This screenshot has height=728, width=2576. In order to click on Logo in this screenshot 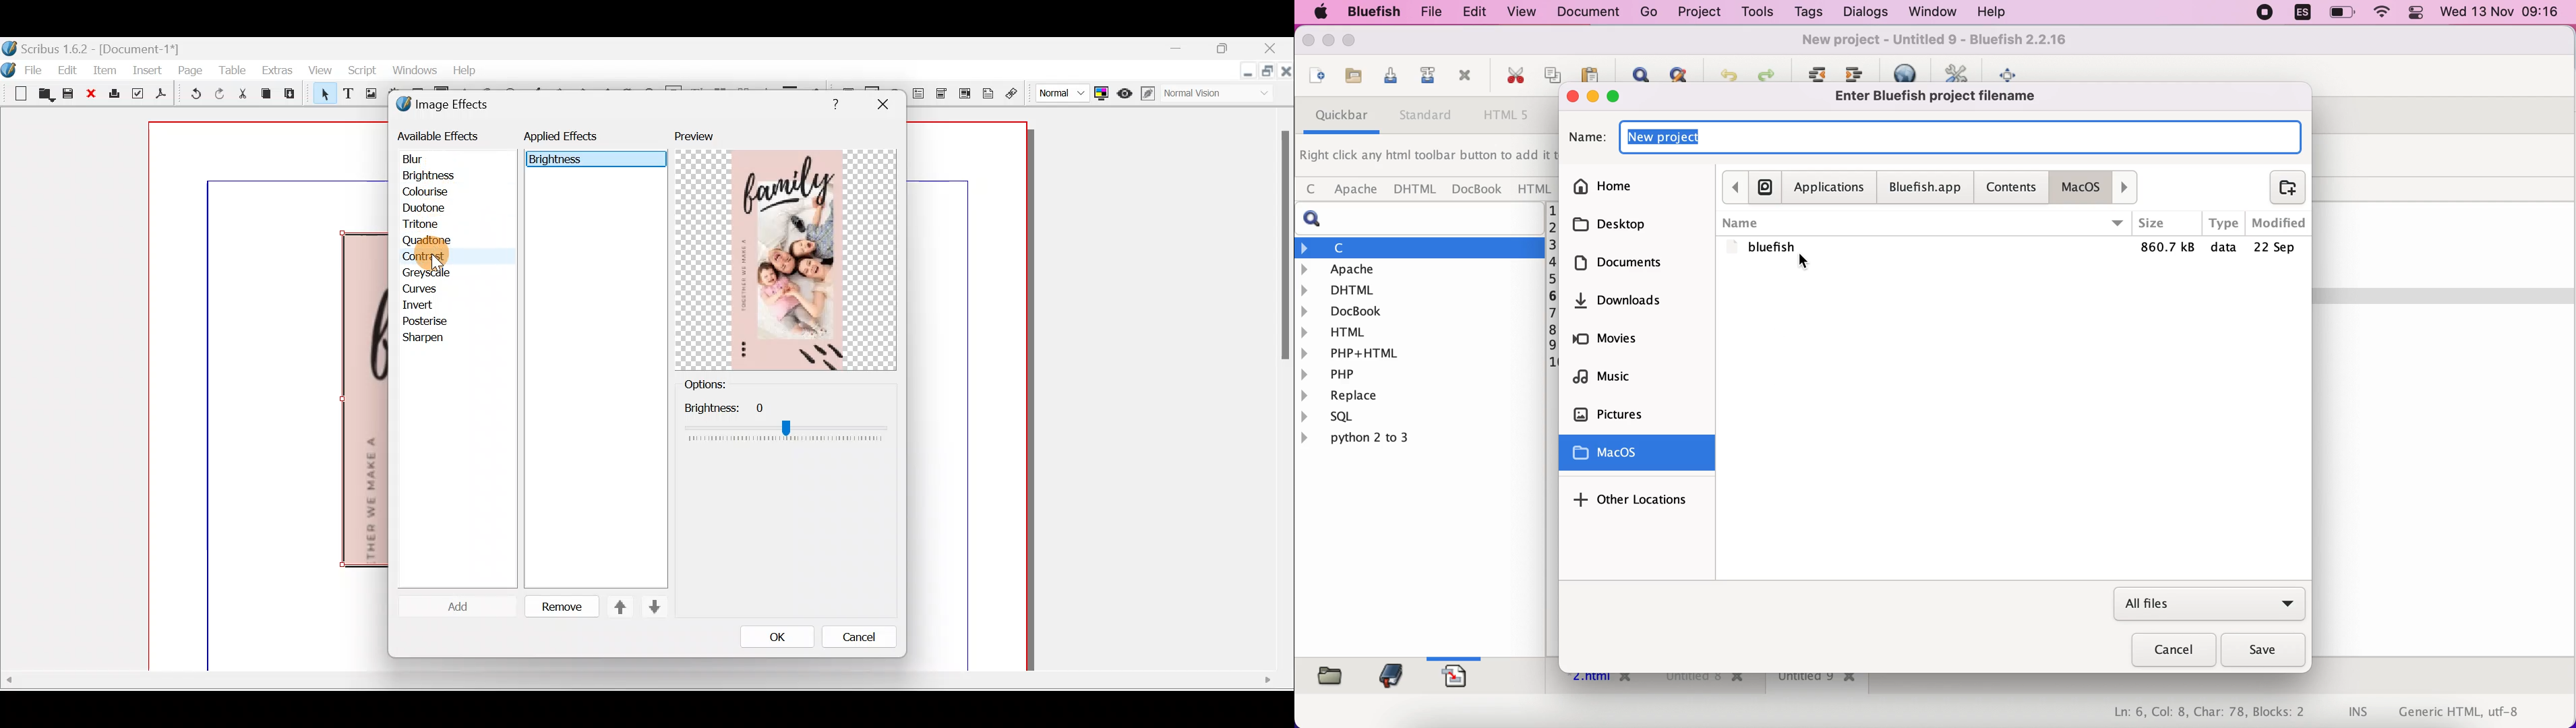, I will do `click(9, 68)`.